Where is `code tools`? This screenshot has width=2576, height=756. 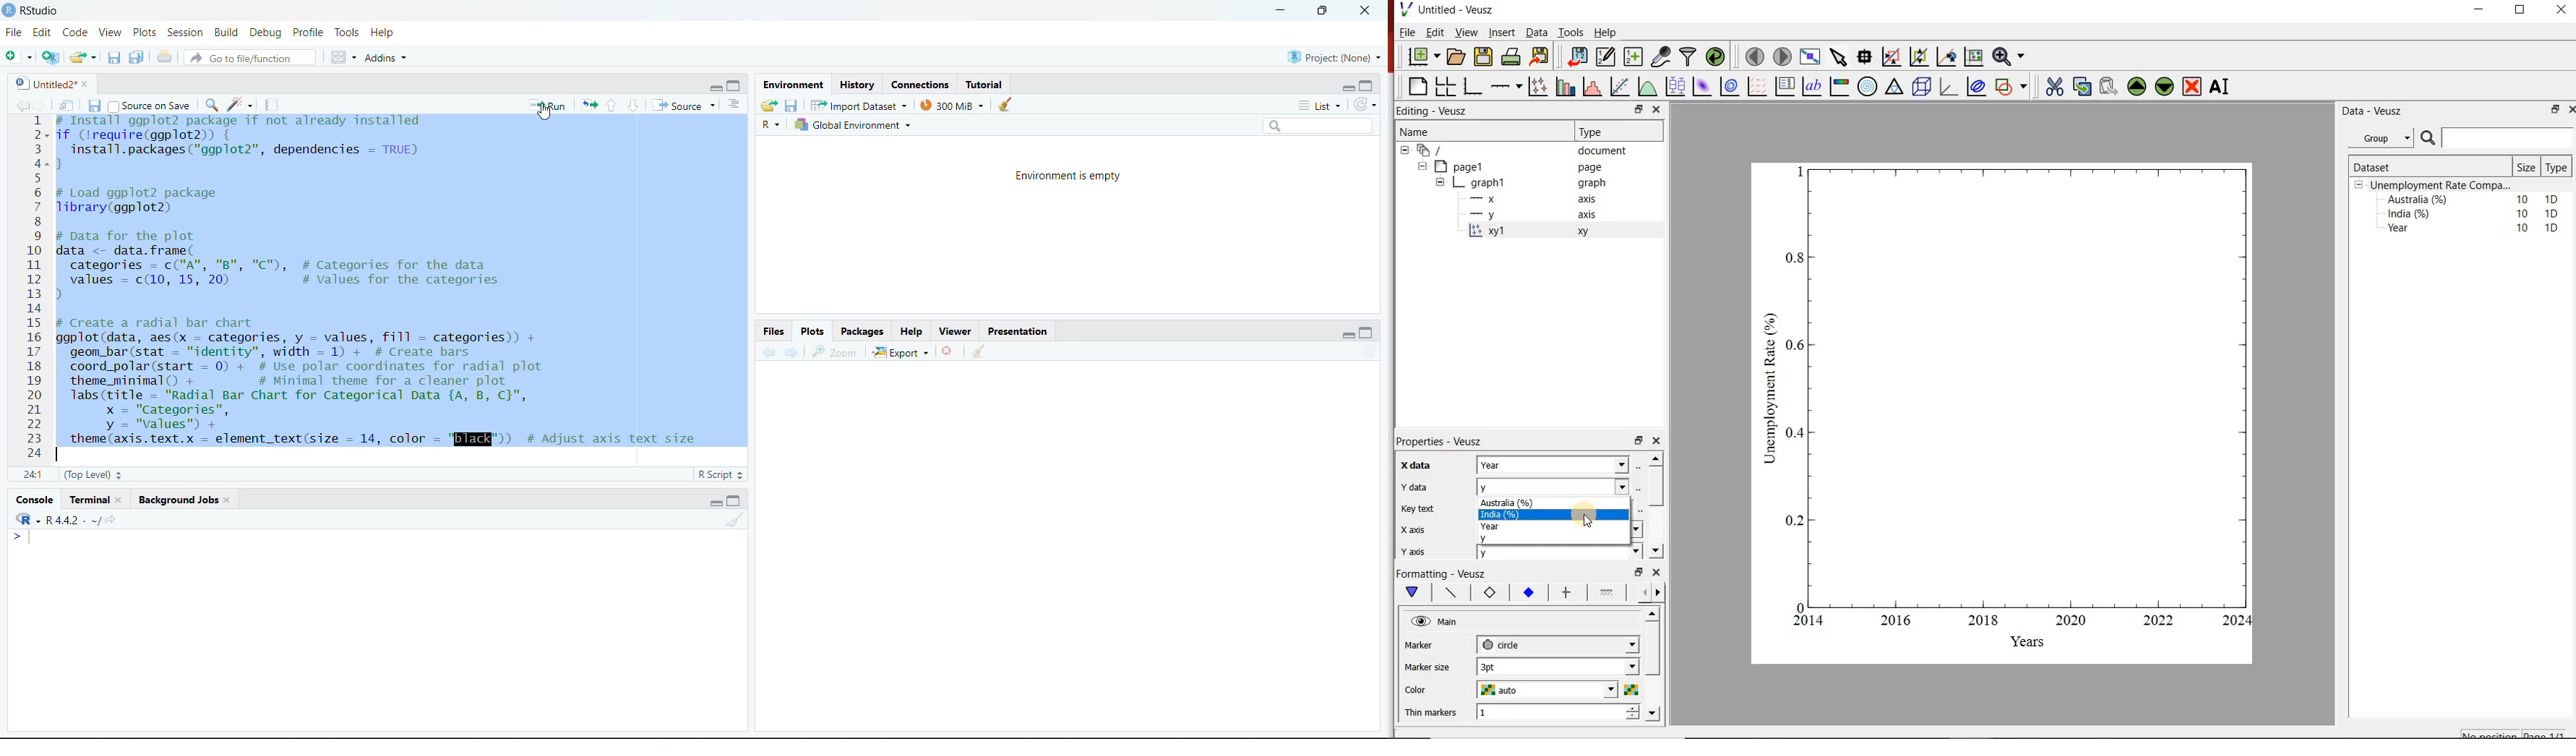
code tools is located at coordinates (239, 105).